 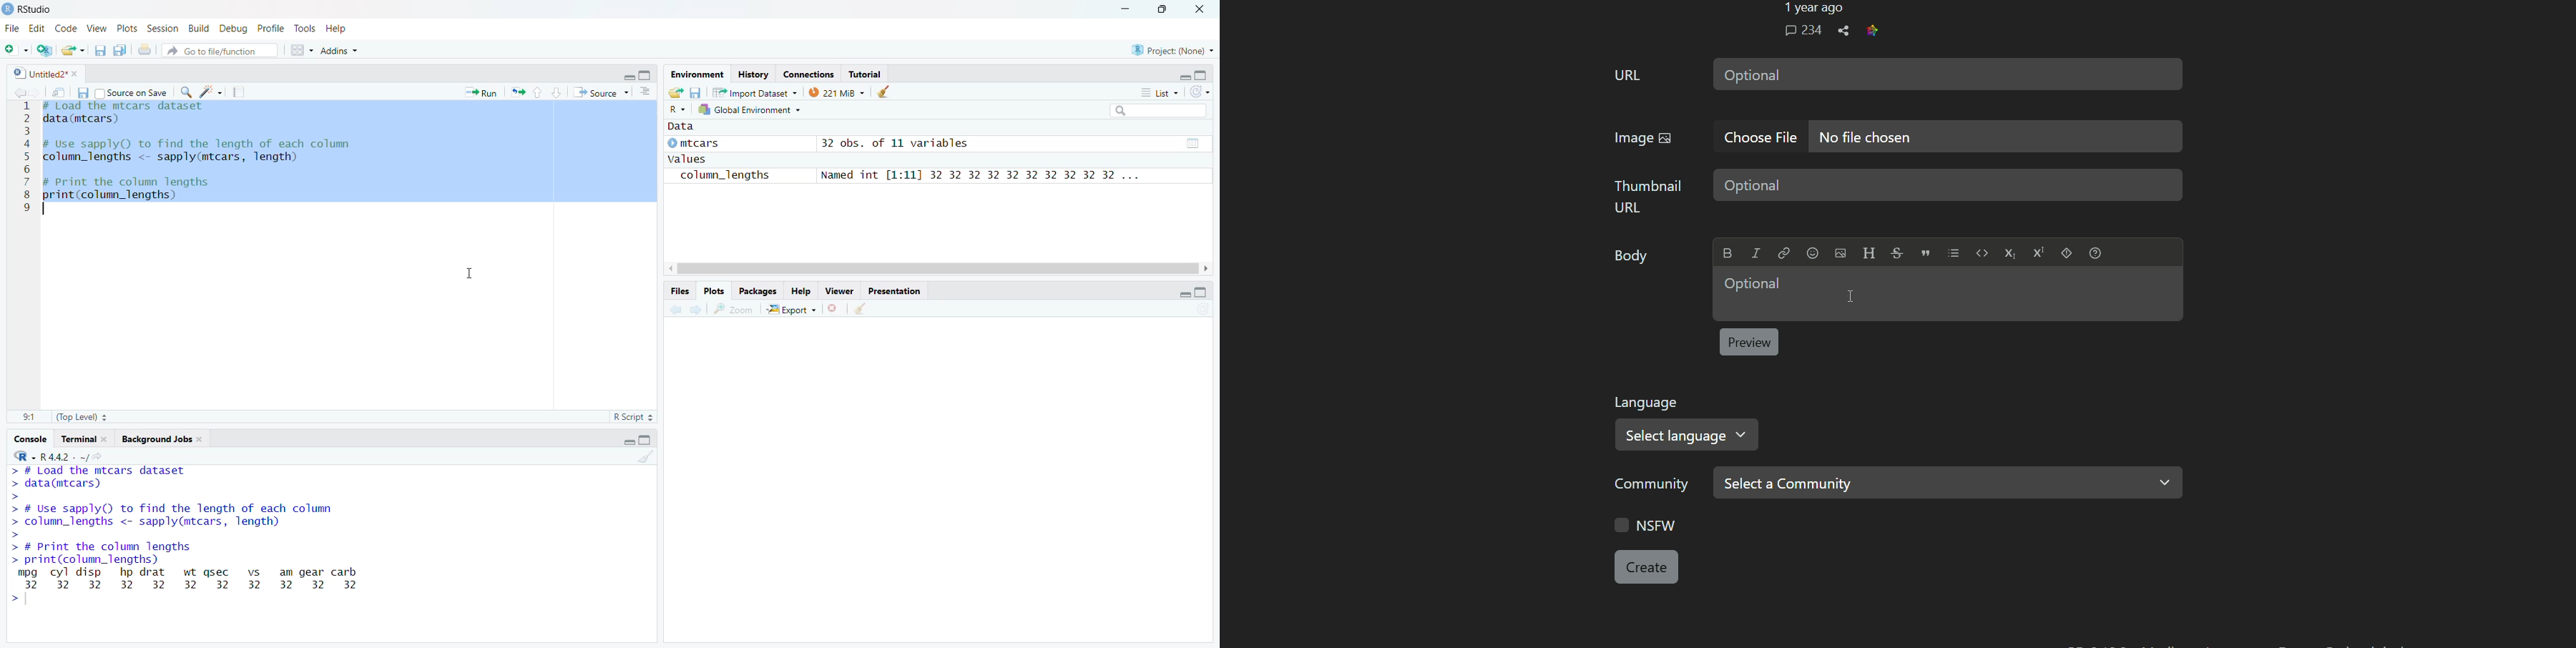 I want to click on NSFW, so click(x=1647, y=524).